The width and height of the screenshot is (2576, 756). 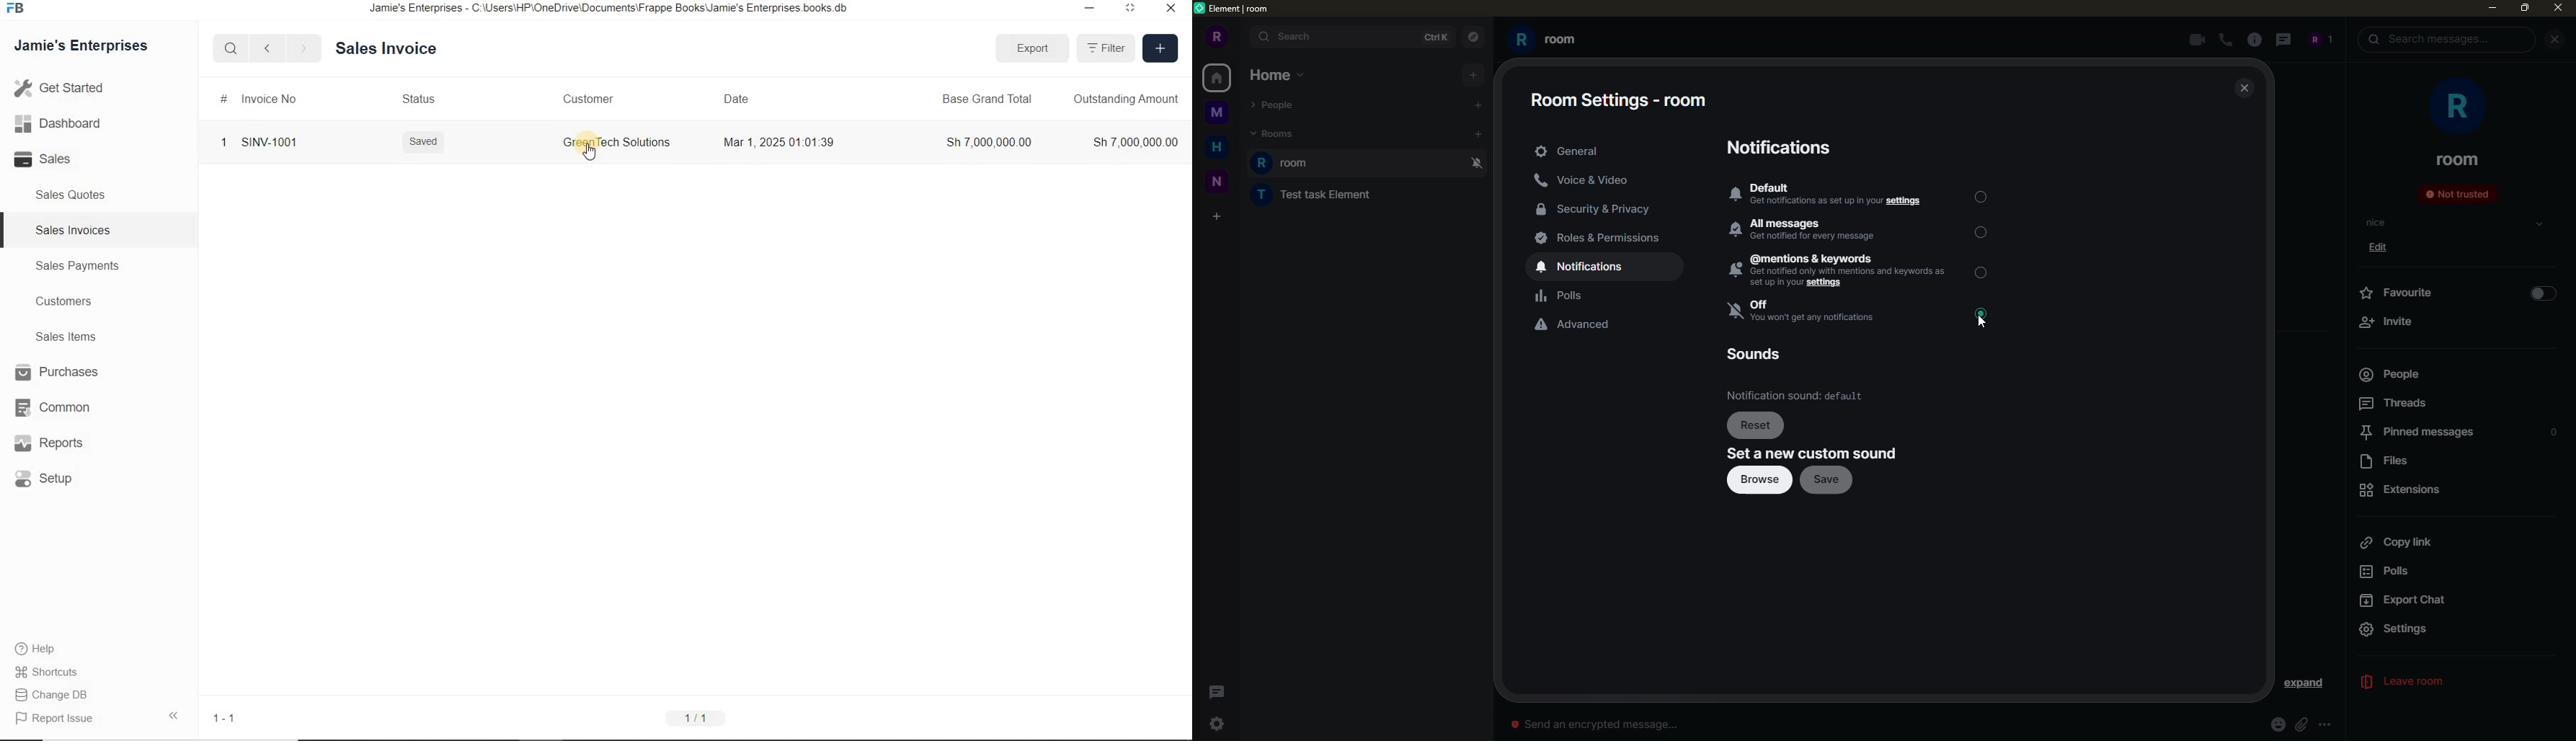 I want to click on advanced, so click(x=1572, y=325).